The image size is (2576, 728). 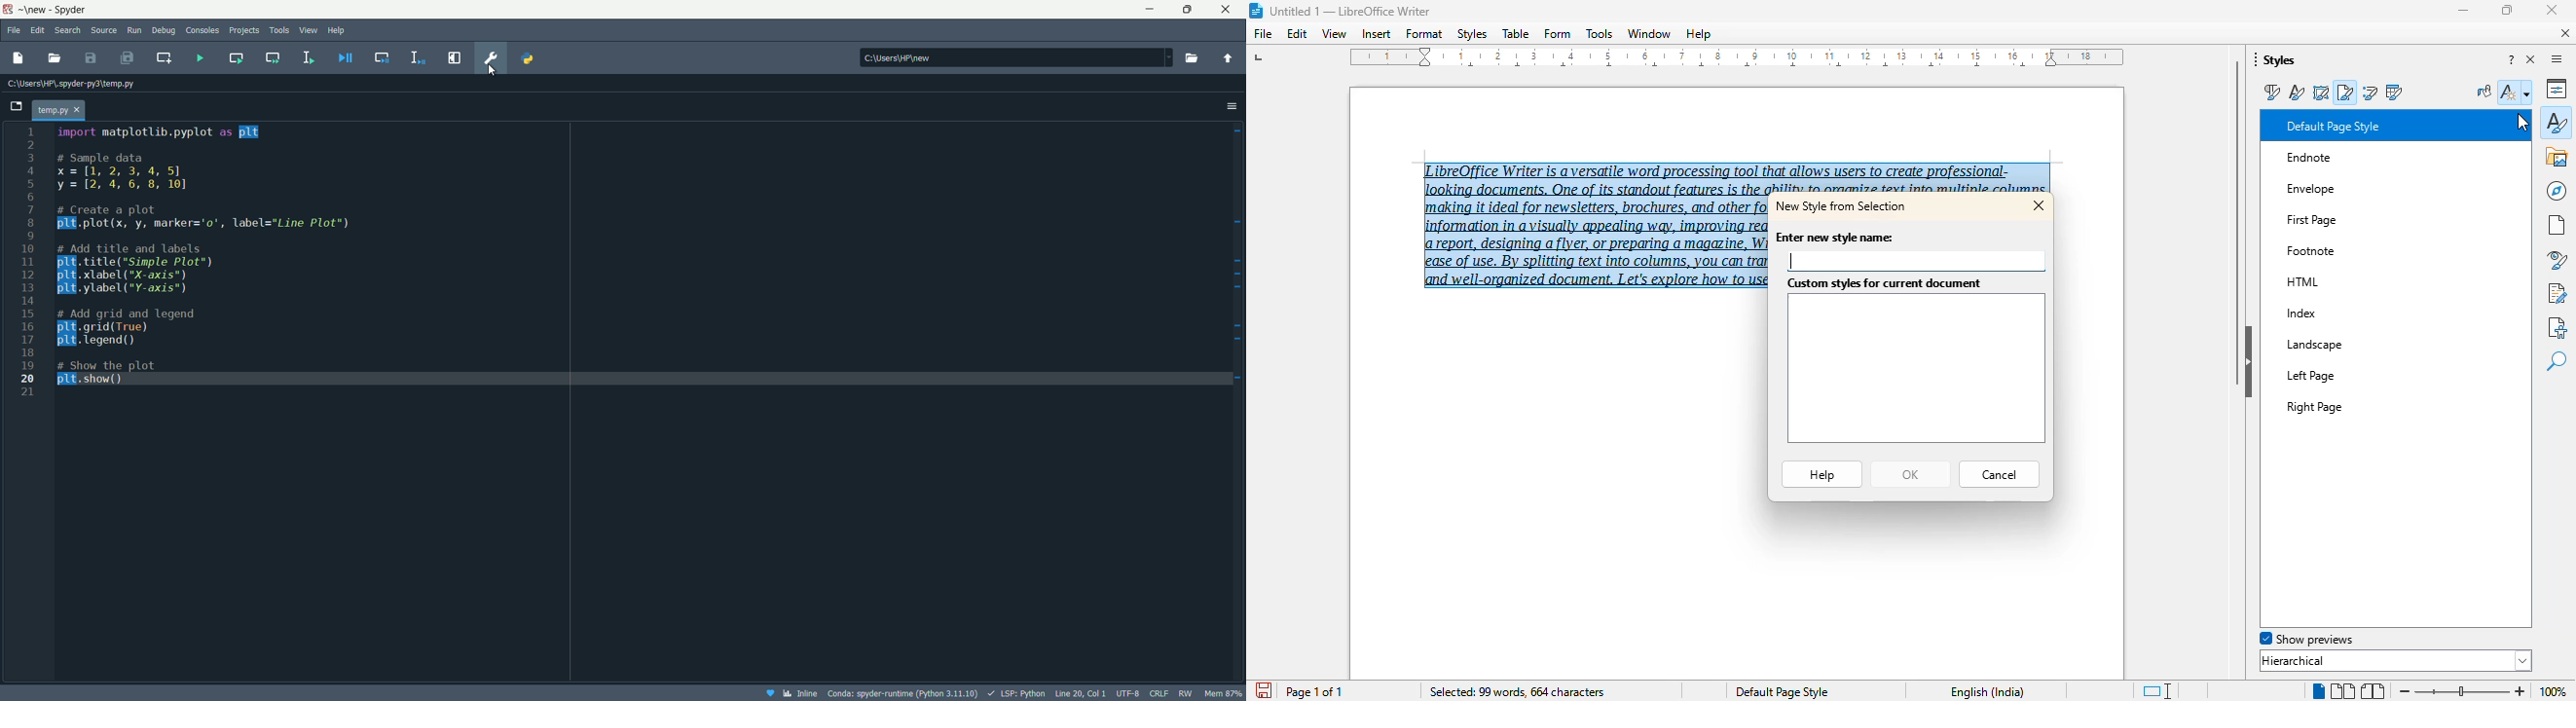 What do you see at coordinates (19, 56) in the screenshot?
I see `new text` at bounding box center [19, 56].